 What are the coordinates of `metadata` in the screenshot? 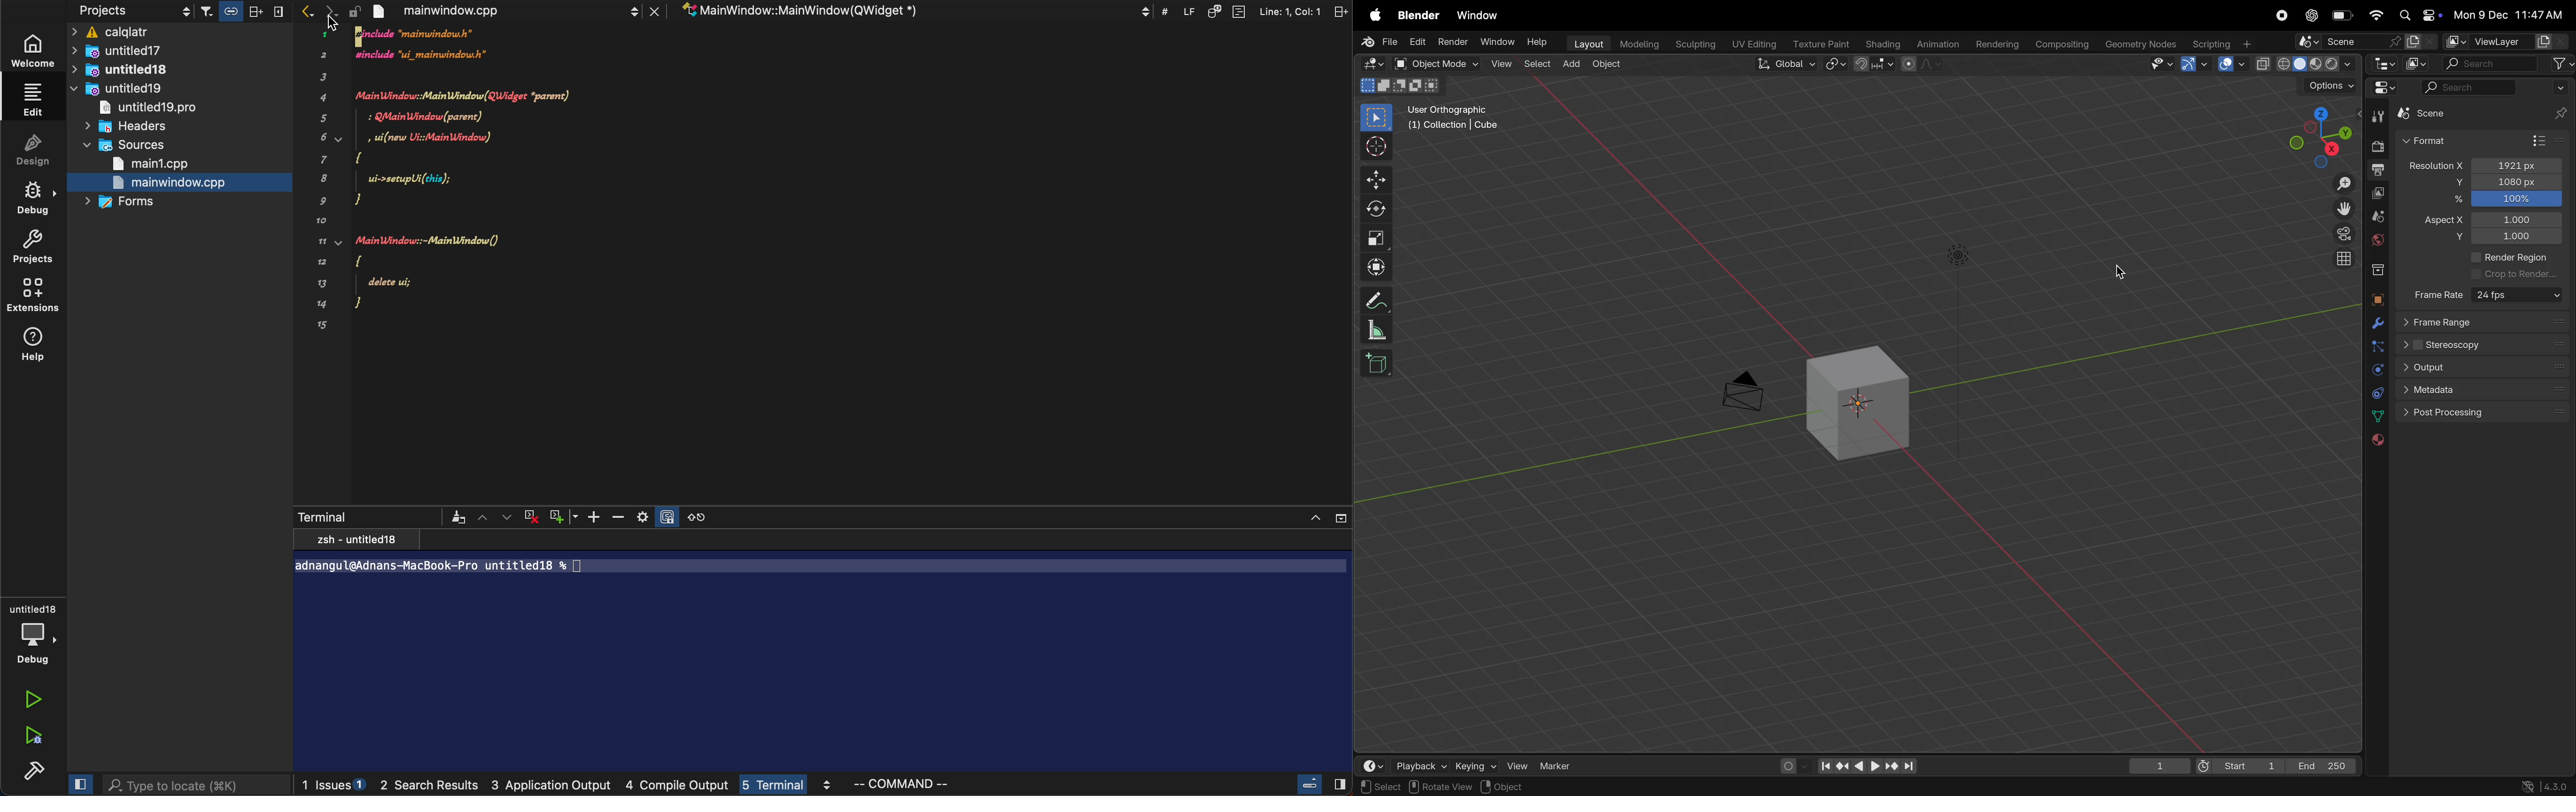 It's located at (2432, 392).